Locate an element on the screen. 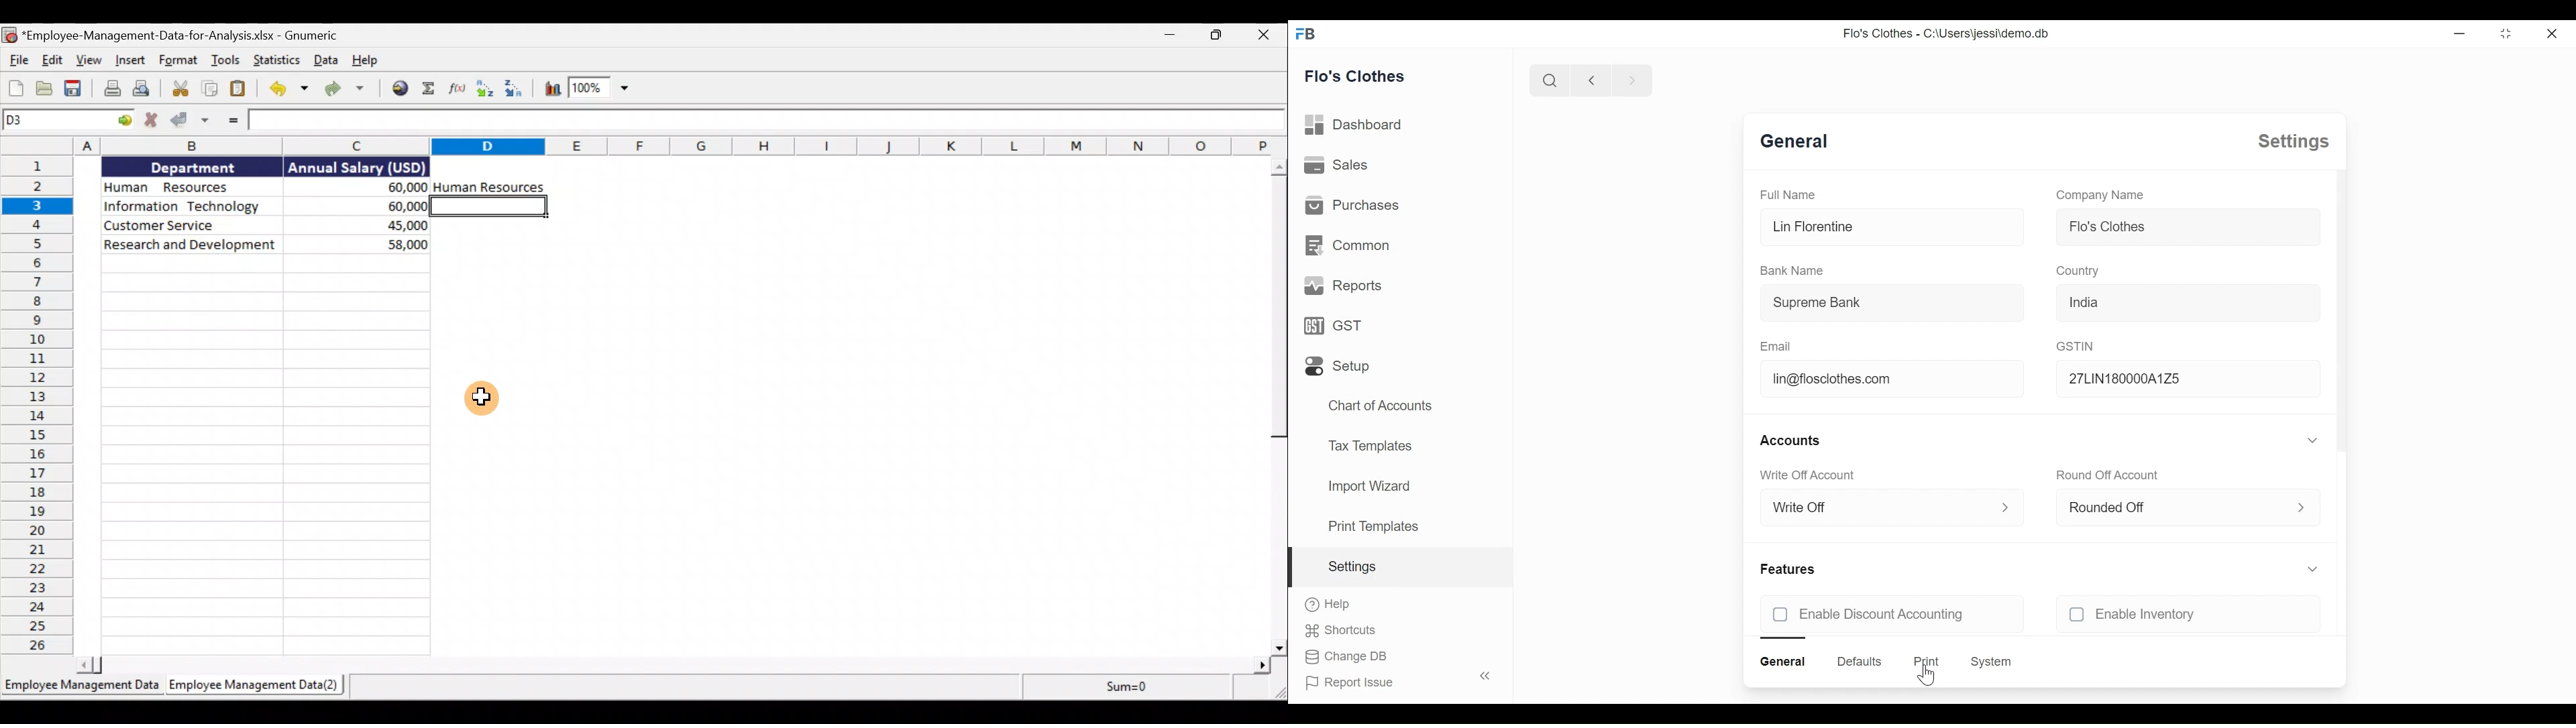  View is located at coordinates (88, 62).